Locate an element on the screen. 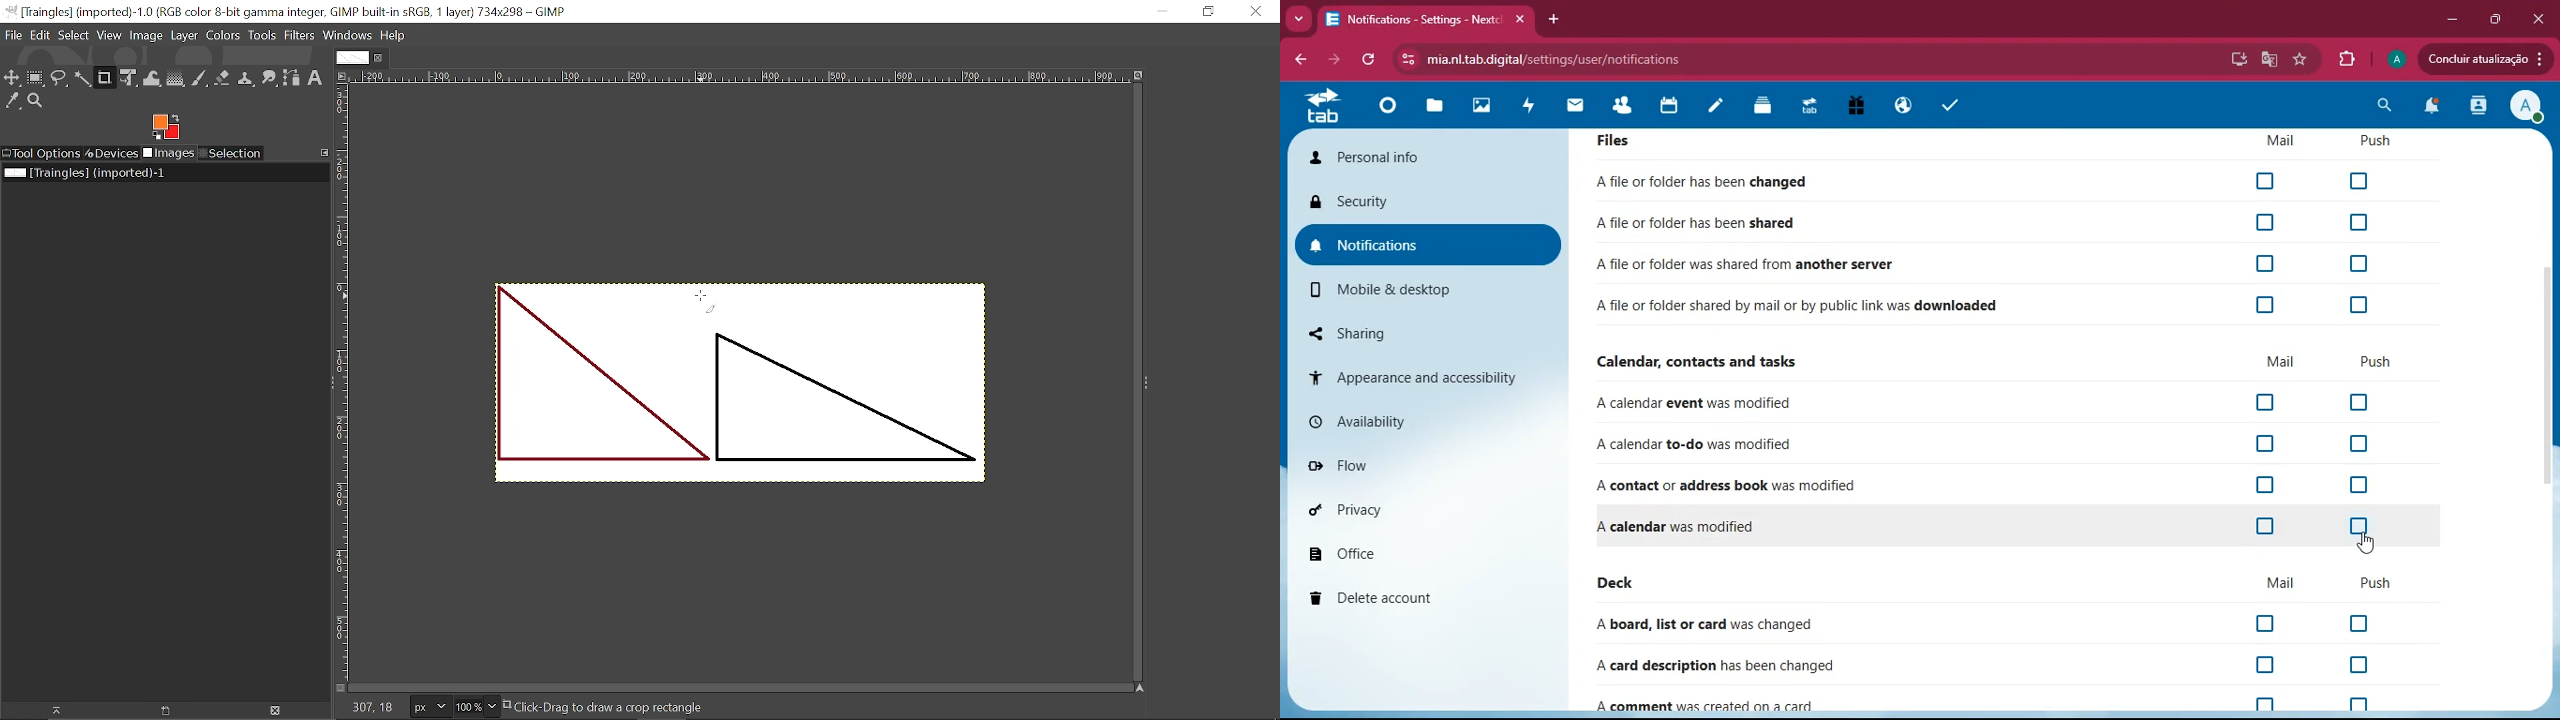 The image size is (2576, 728). mail is located at coordinates (1582, 108).